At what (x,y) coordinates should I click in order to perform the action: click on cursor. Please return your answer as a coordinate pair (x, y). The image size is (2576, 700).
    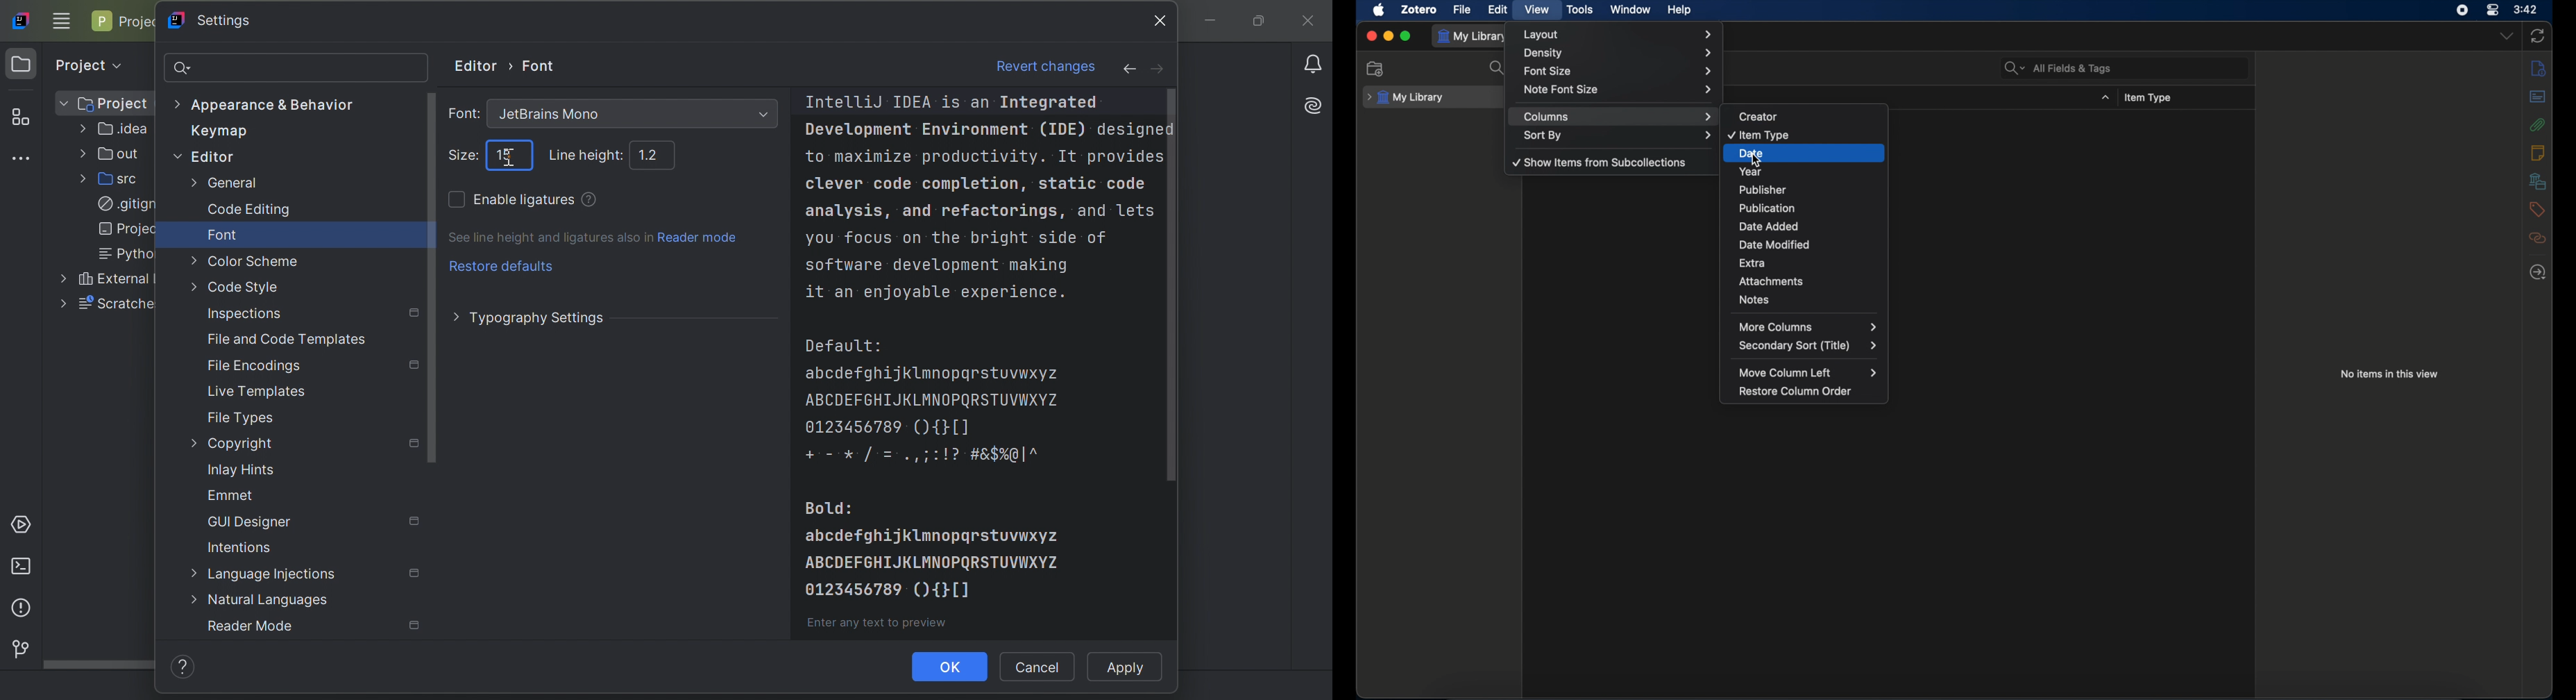
    Looking at the image, I should click on (1756, 163).